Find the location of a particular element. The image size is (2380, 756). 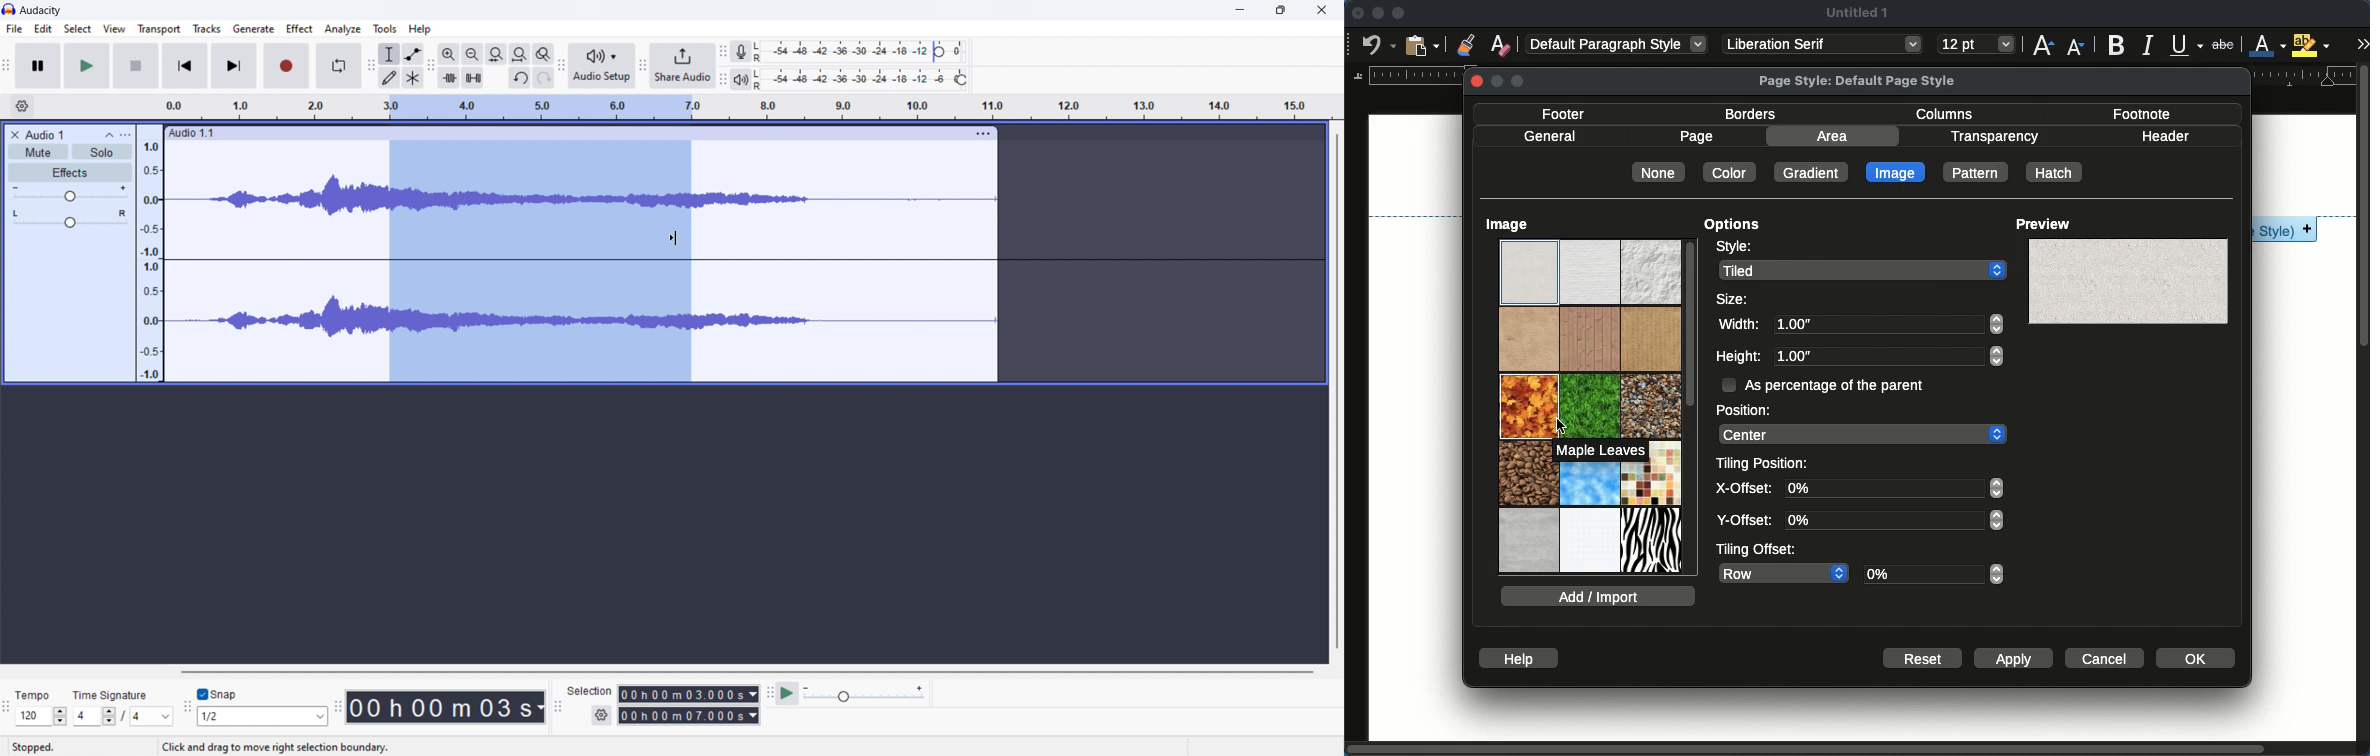

time signature is located at coordinates (745, 105).